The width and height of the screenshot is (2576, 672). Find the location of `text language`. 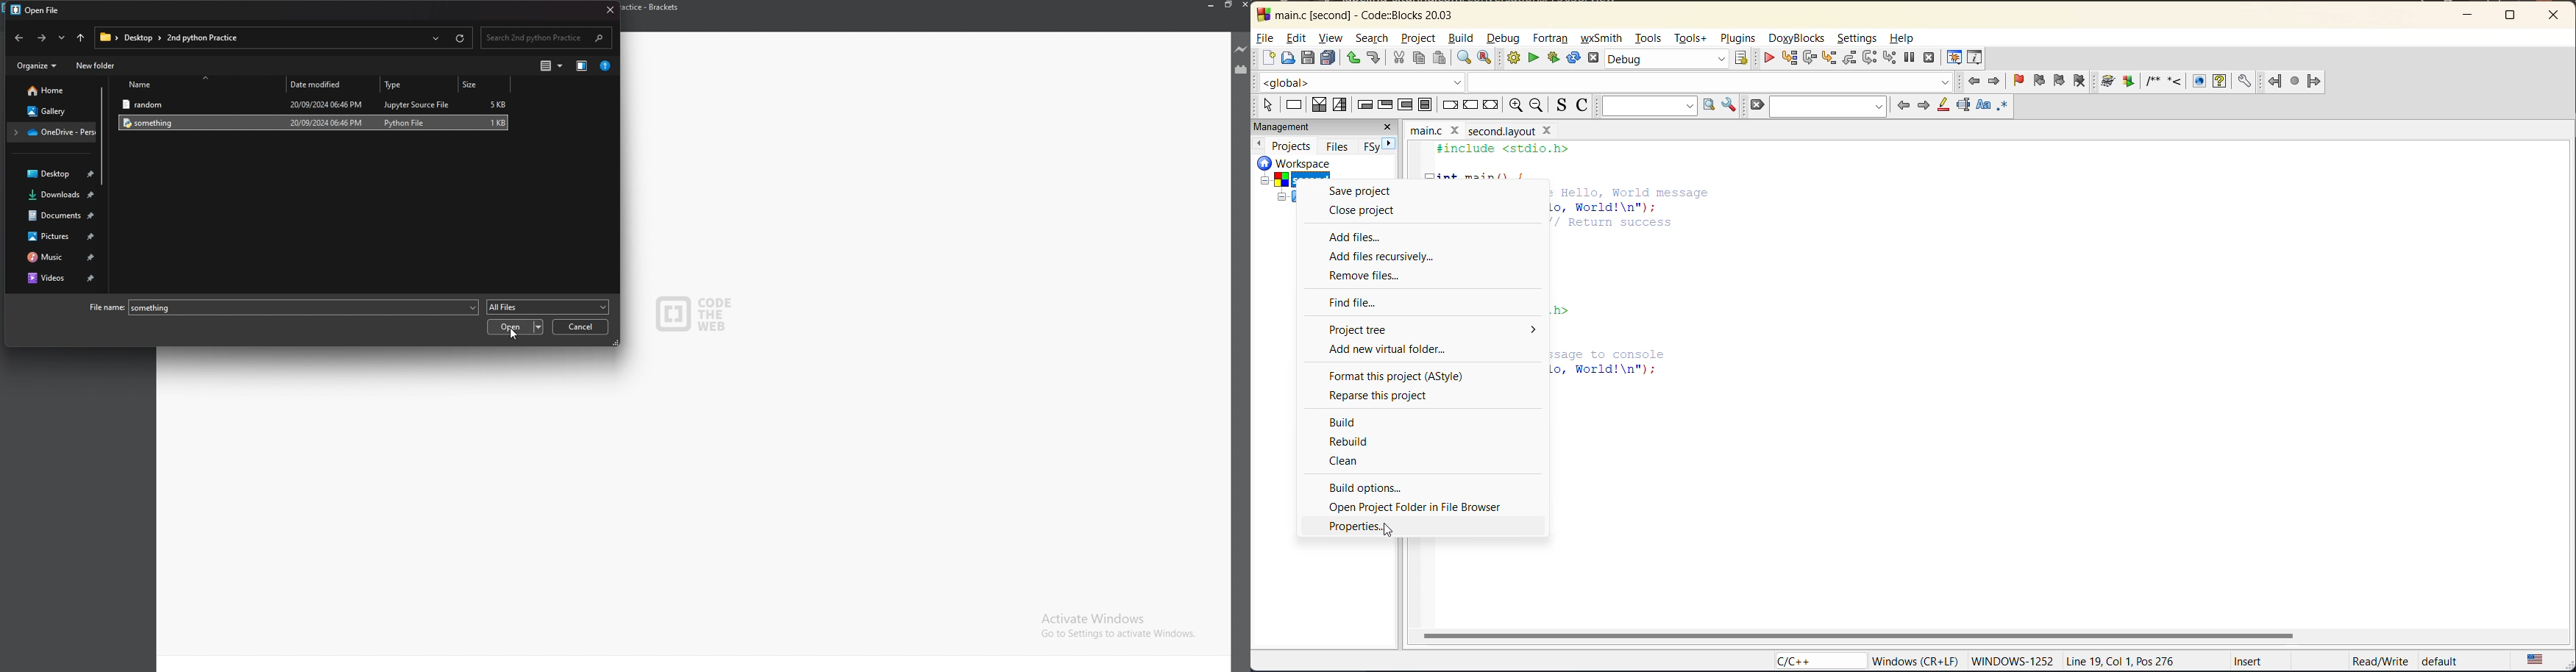

text language is located at coordinates (2534, 660).